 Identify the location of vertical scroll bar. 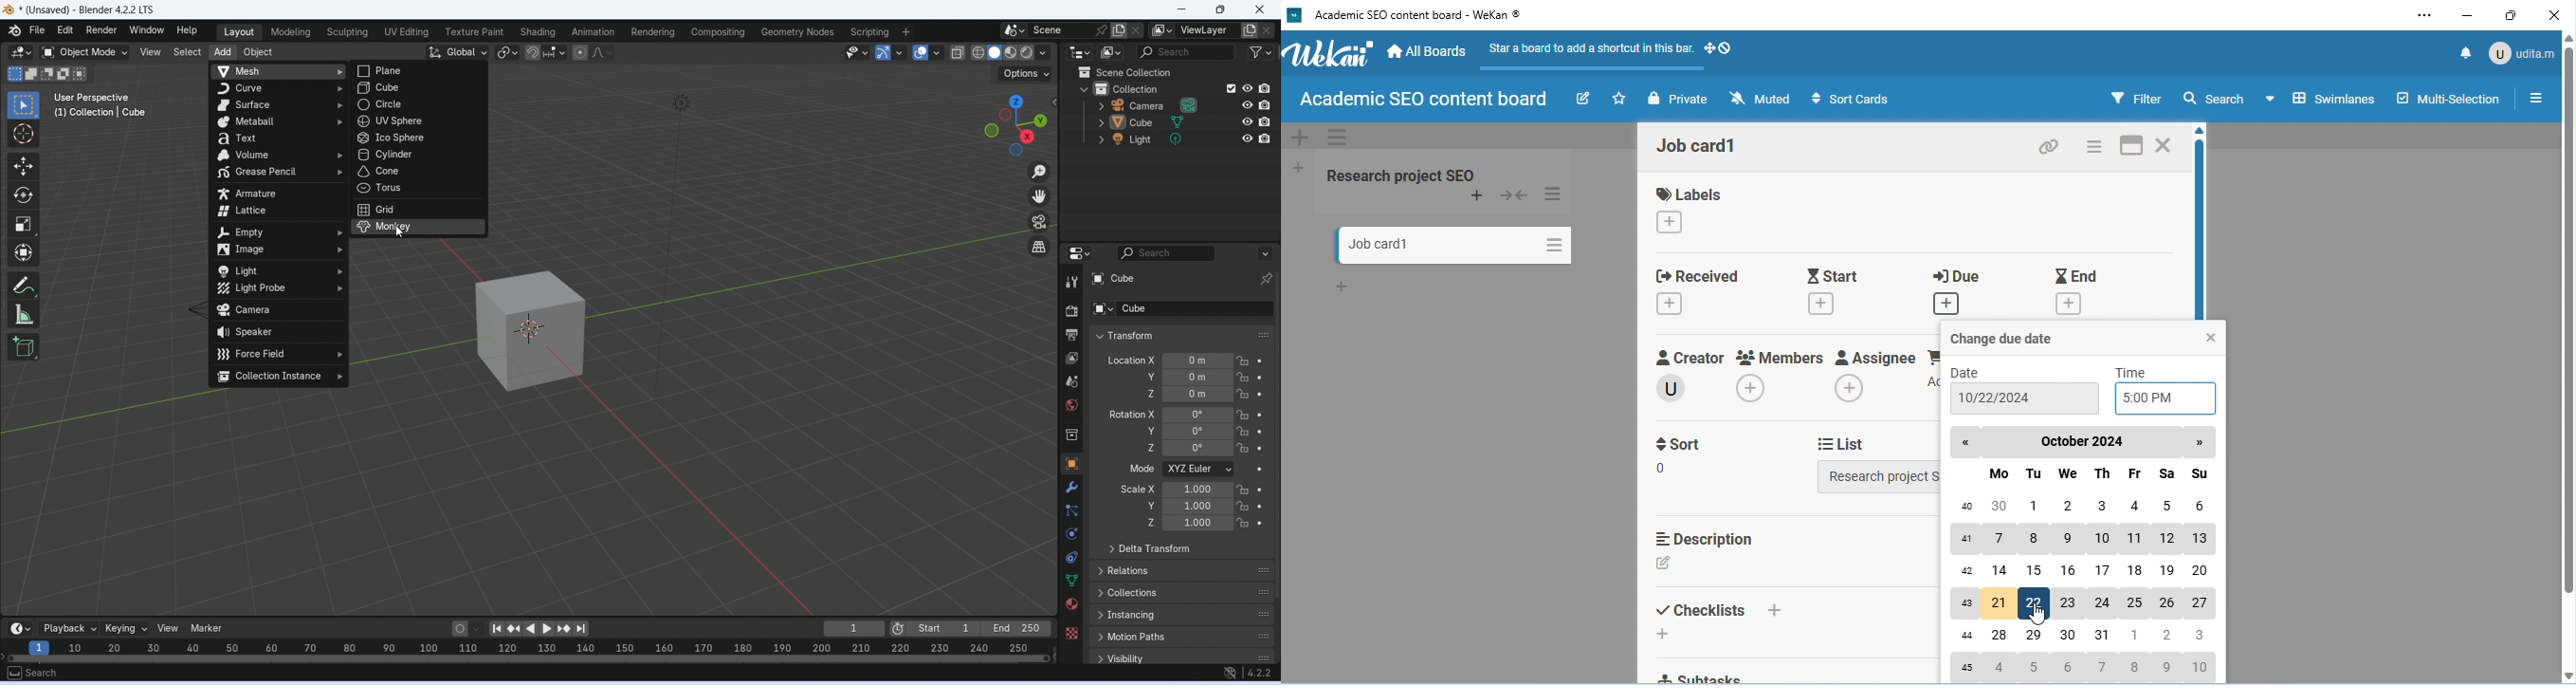
(2203, 228).